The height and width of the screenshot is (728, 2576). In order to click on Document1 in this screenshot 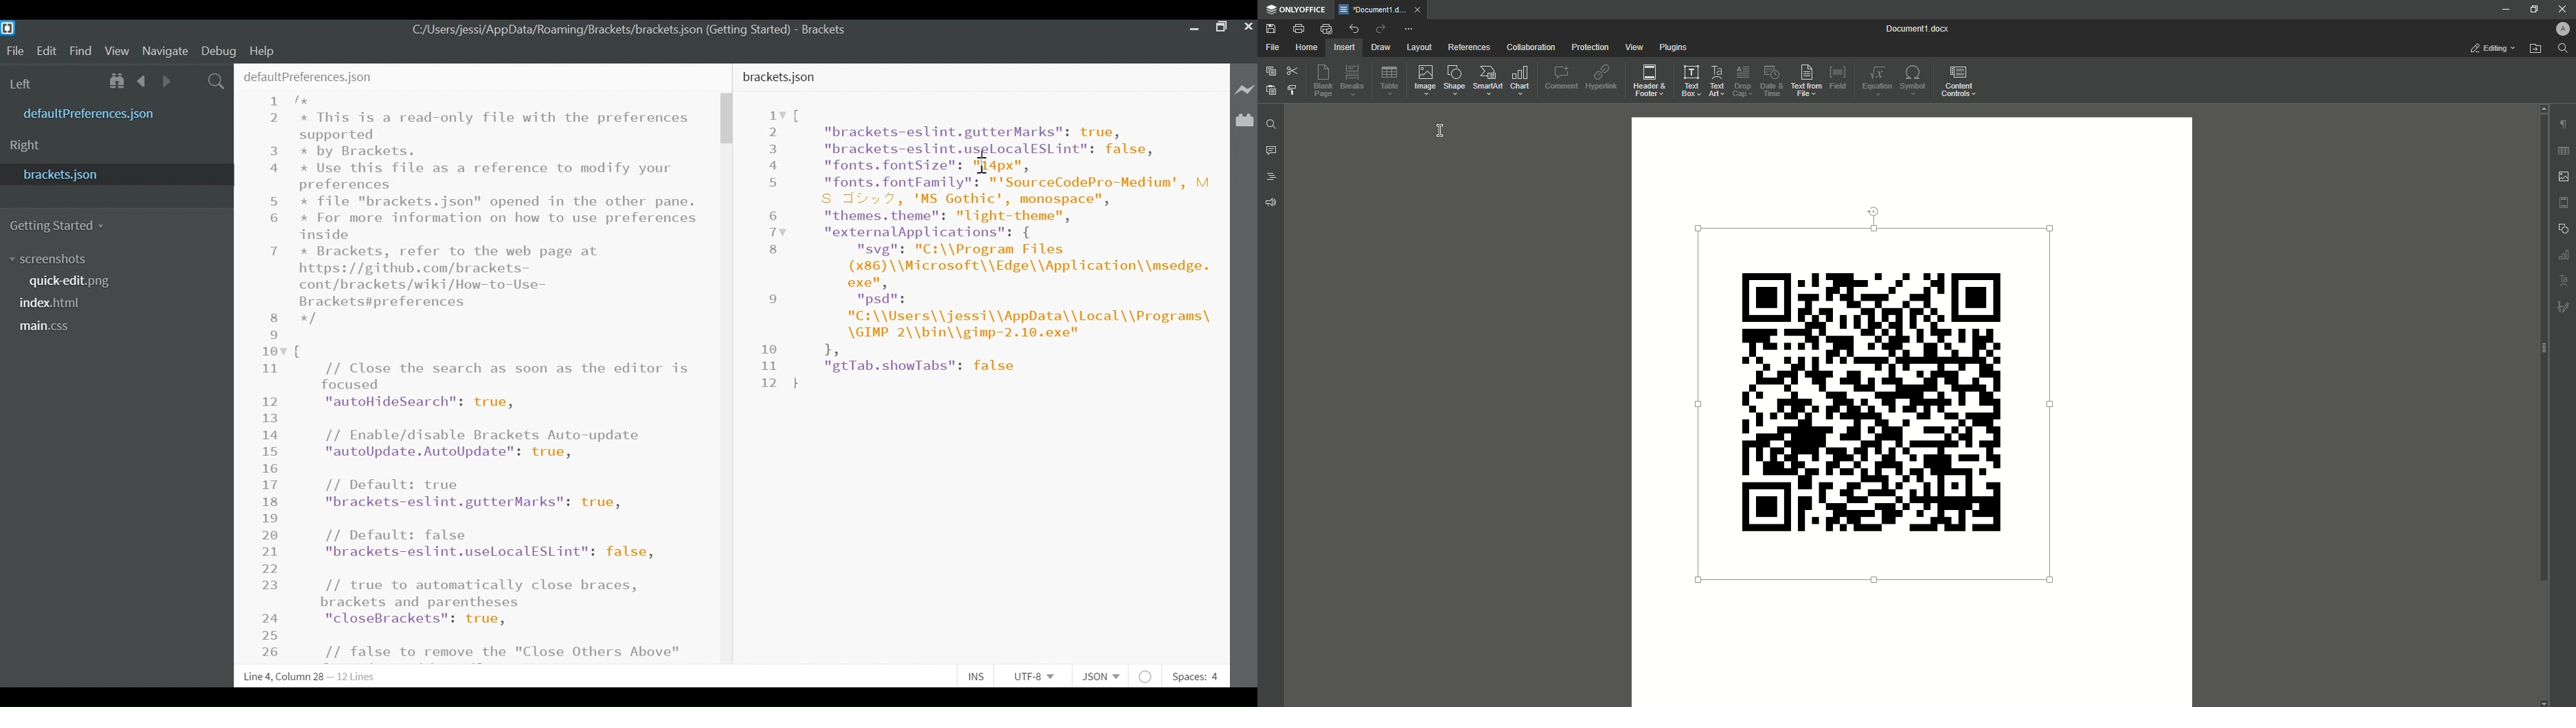, I will do `click(1917, 28)`.